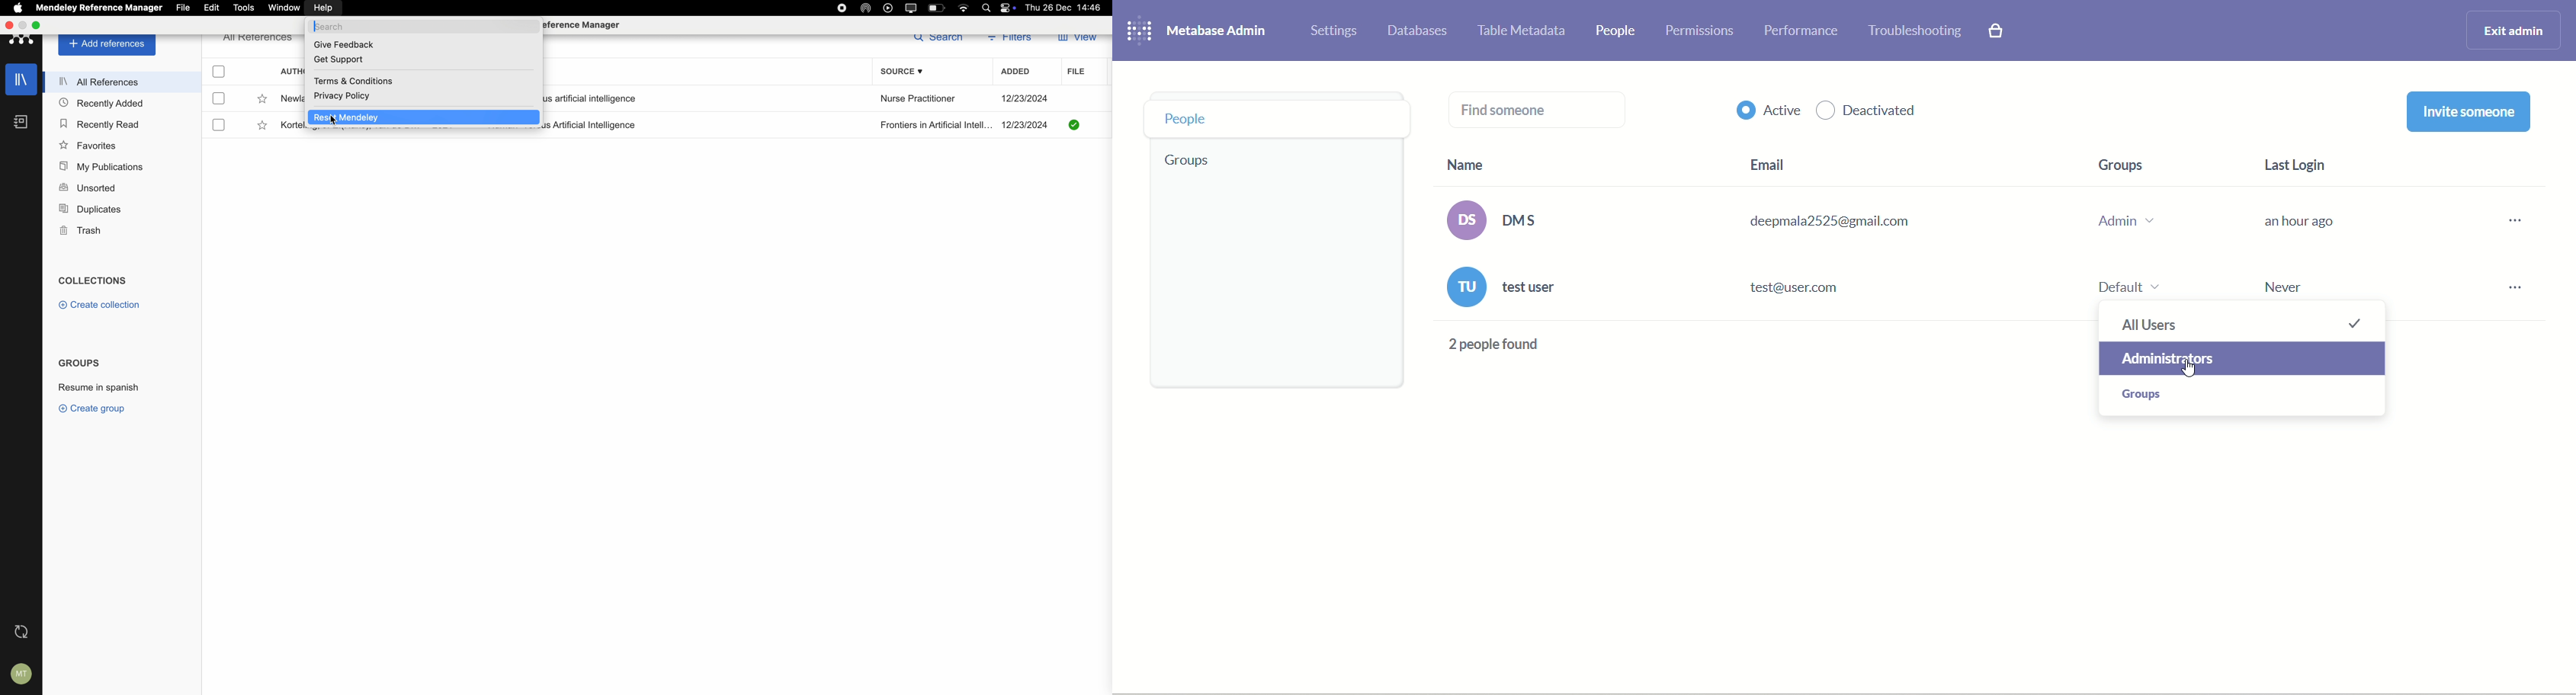  Describe the element at coordinates (121, 82) in the screenshot. I see `all references` at that location.